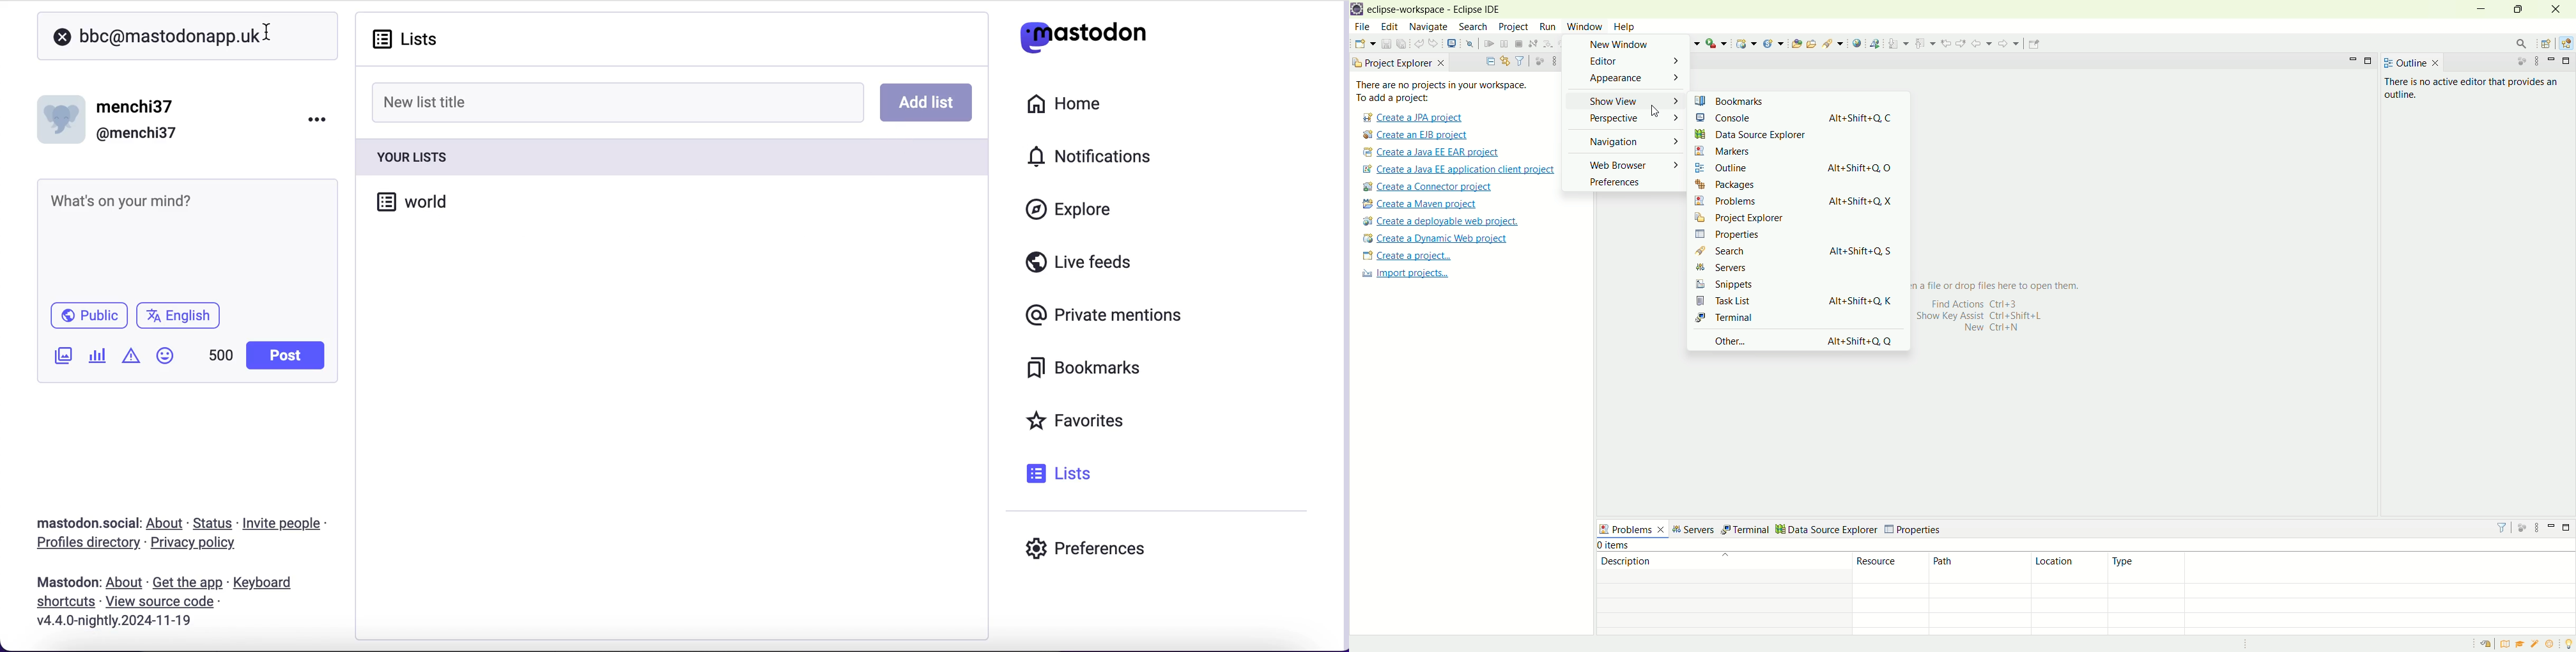 The height and width of the screenshot is (672, 2576). Describe the element at coordinates (1079, 422) in the screenshot. I see `favorites` at that location.